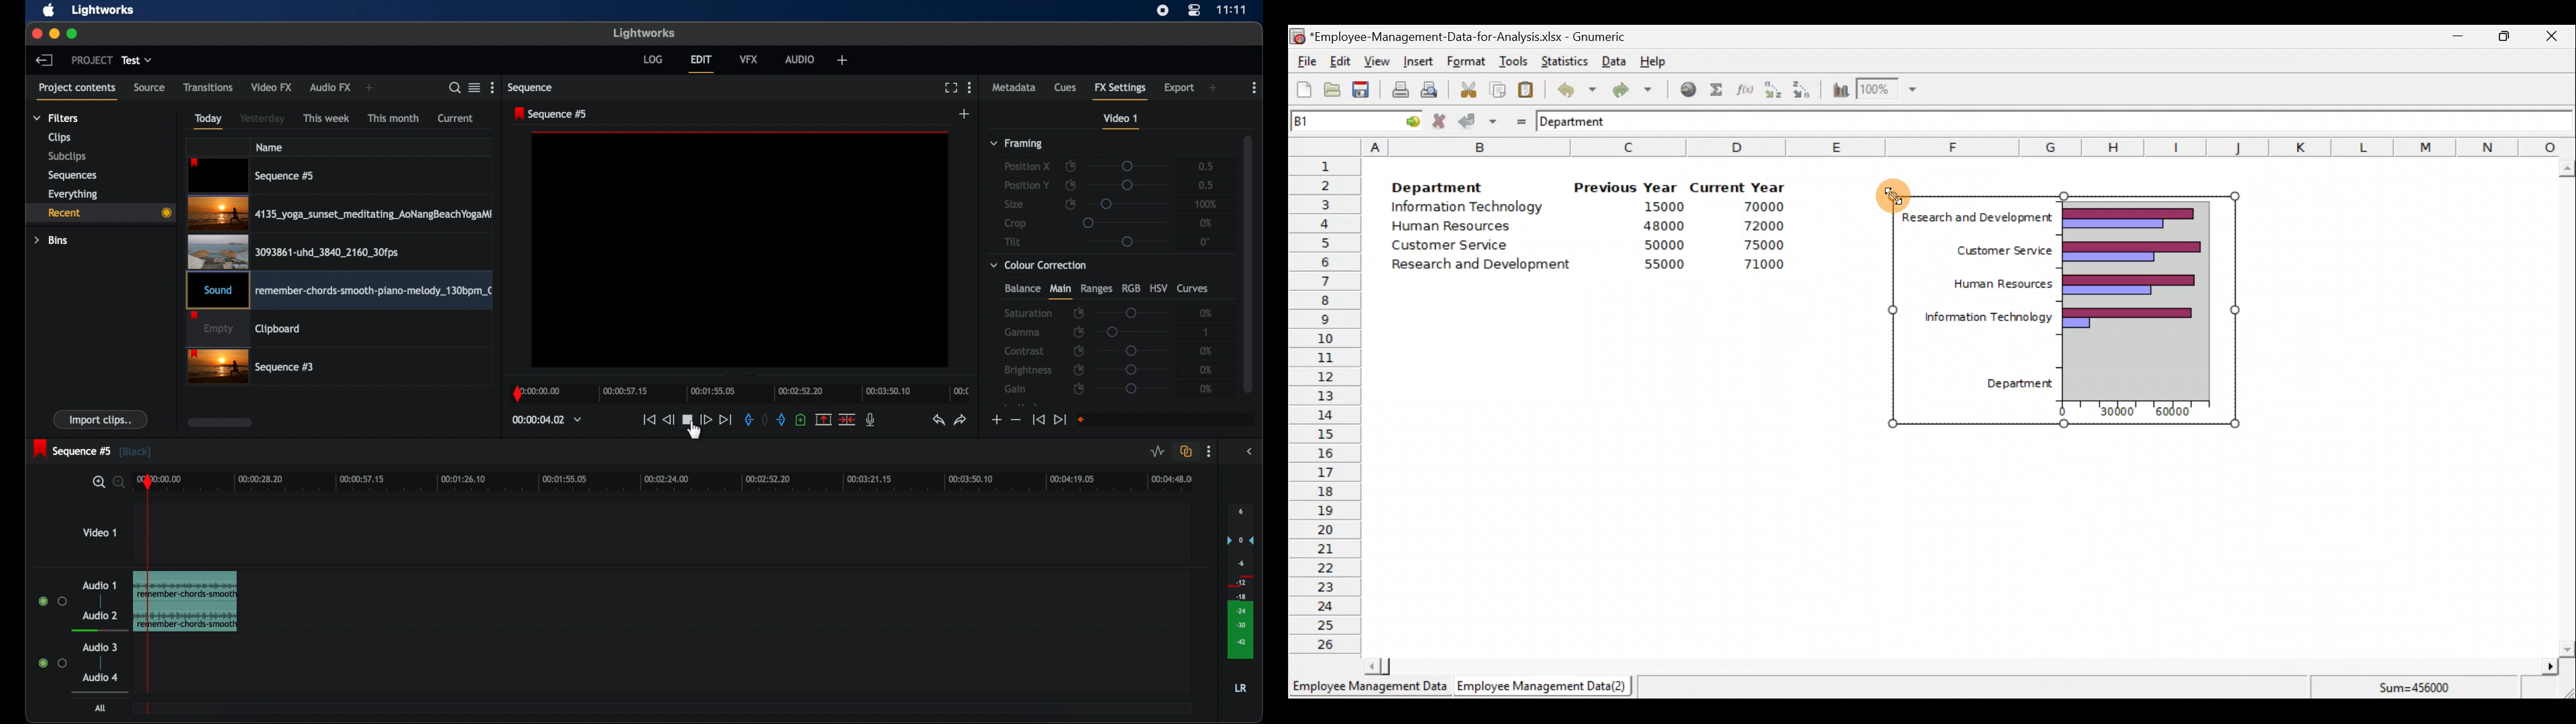 This screenshot has height=728, width=2576. What do you see at coordinates (331, 88) in the screenshot?
I see `audio fx` at bounding box center [331, 88].